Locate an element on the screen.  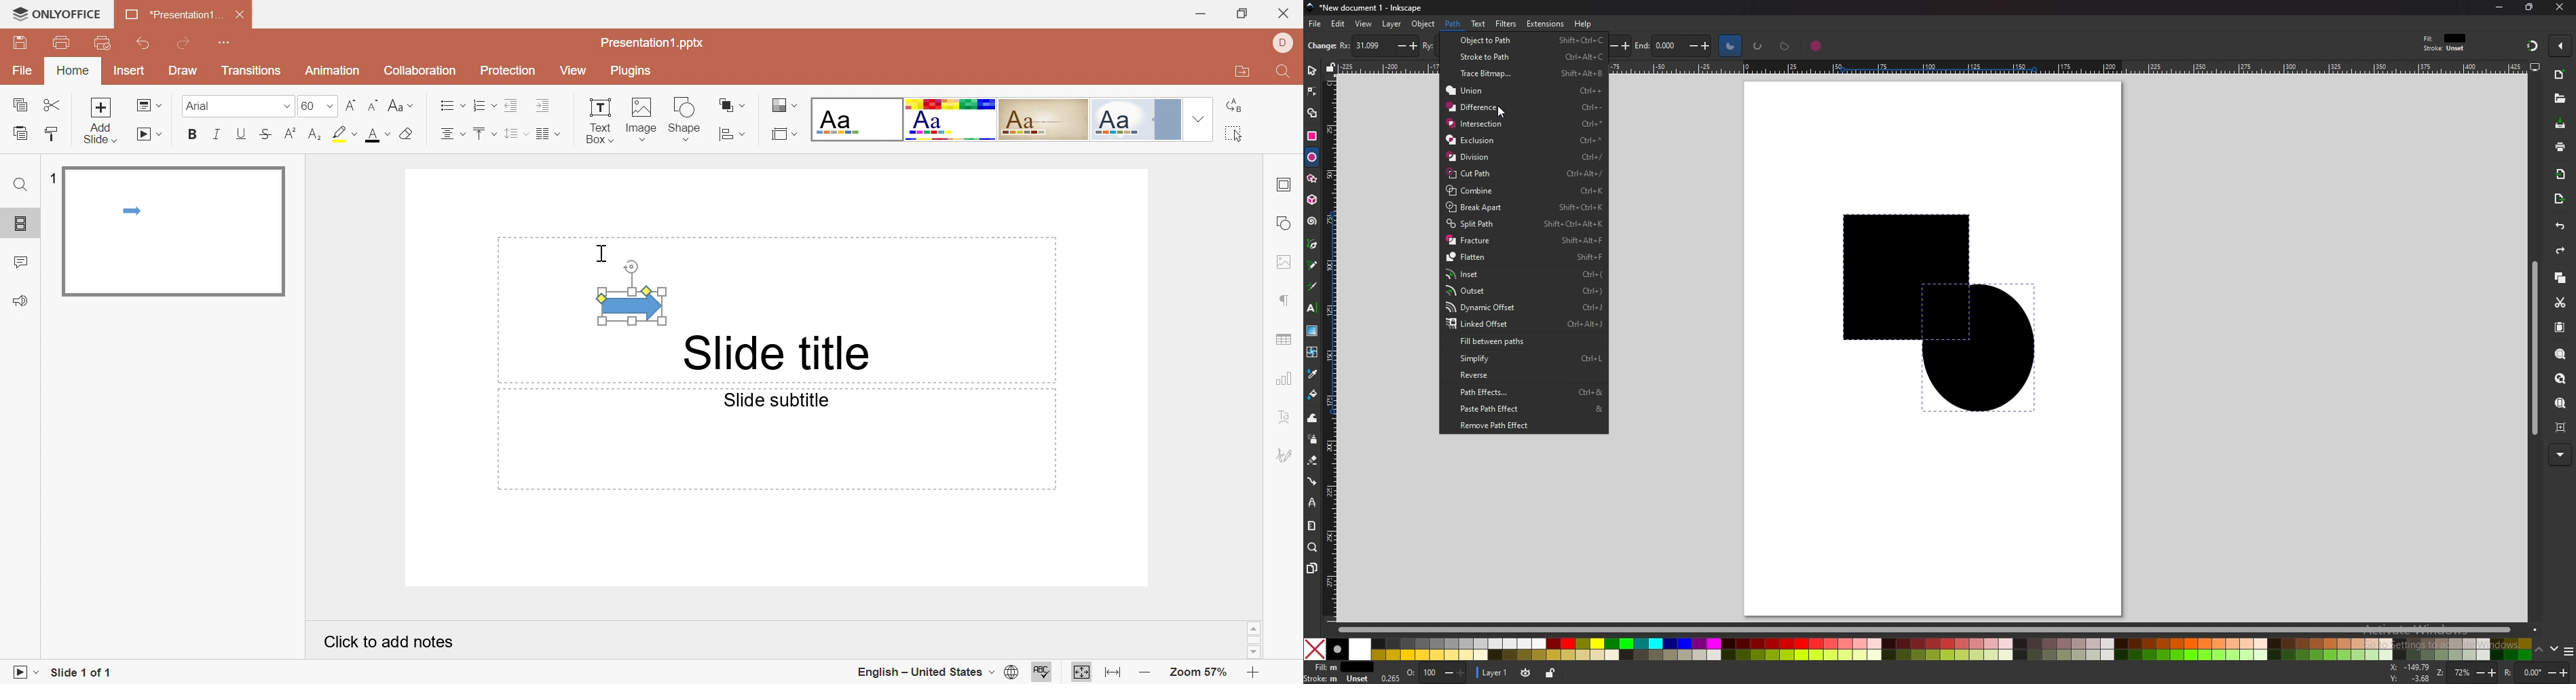
table  layout is located at coordinates (785, 133).